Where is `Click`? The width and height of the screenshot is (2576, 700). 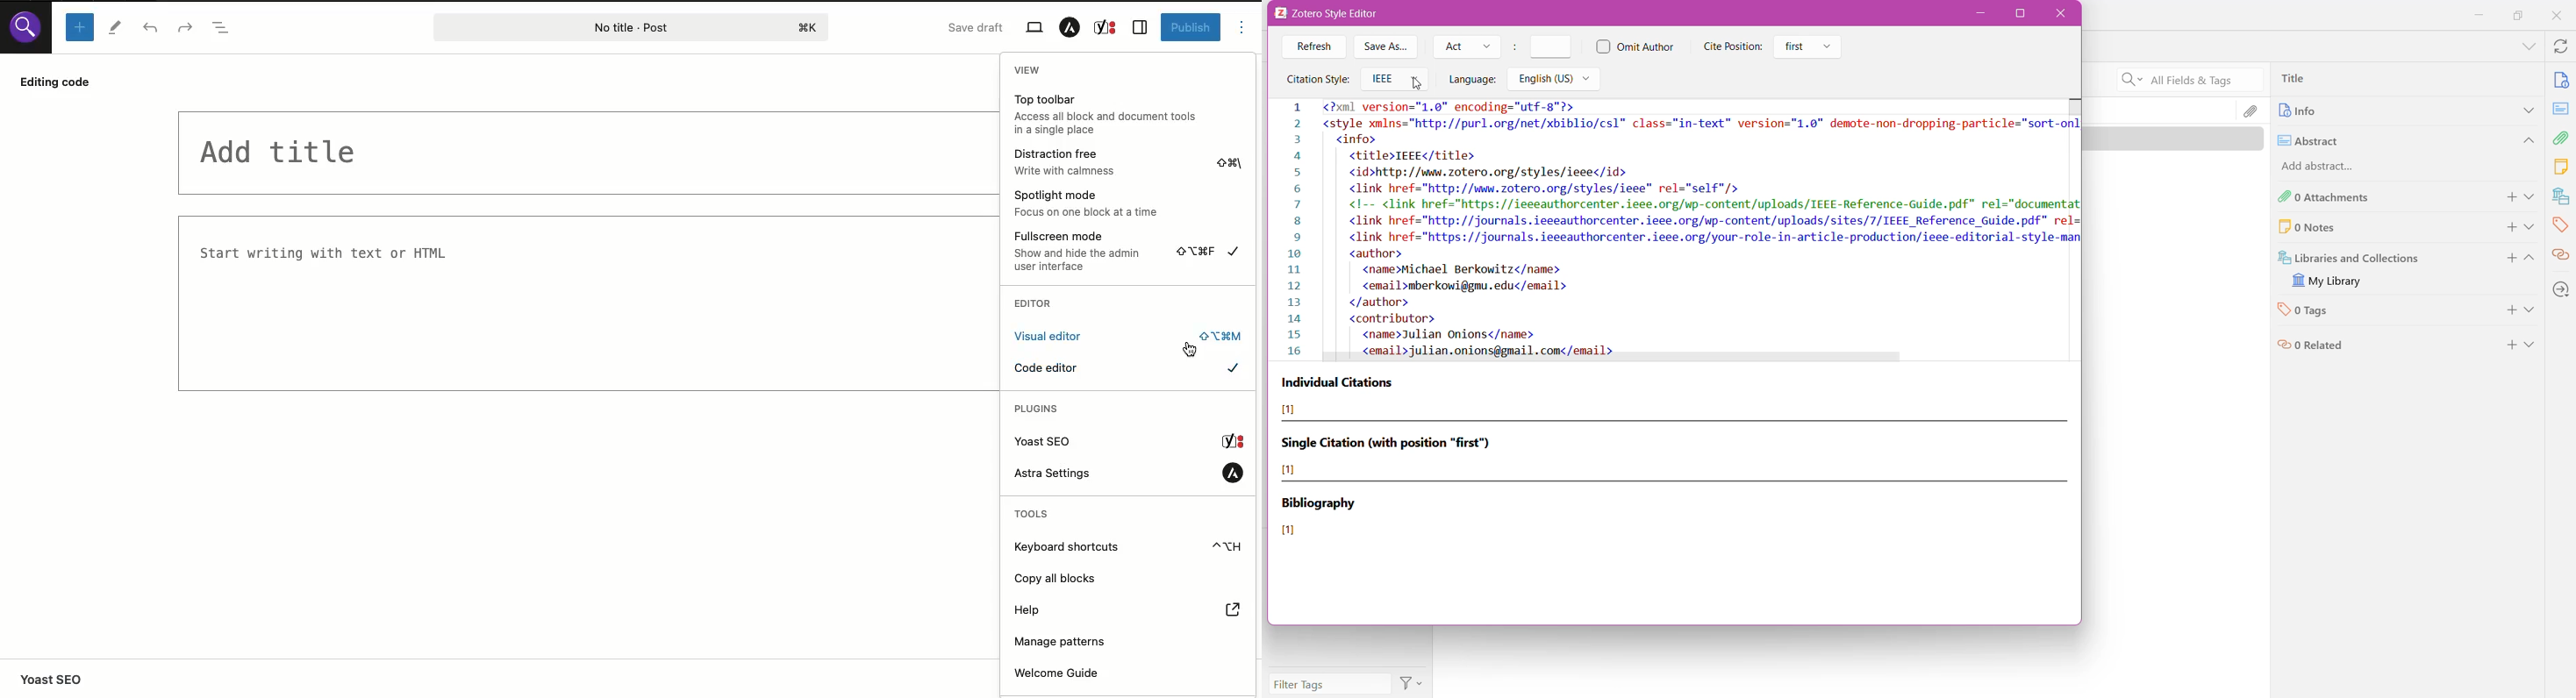
Click is located at coordinates (1127, 337).